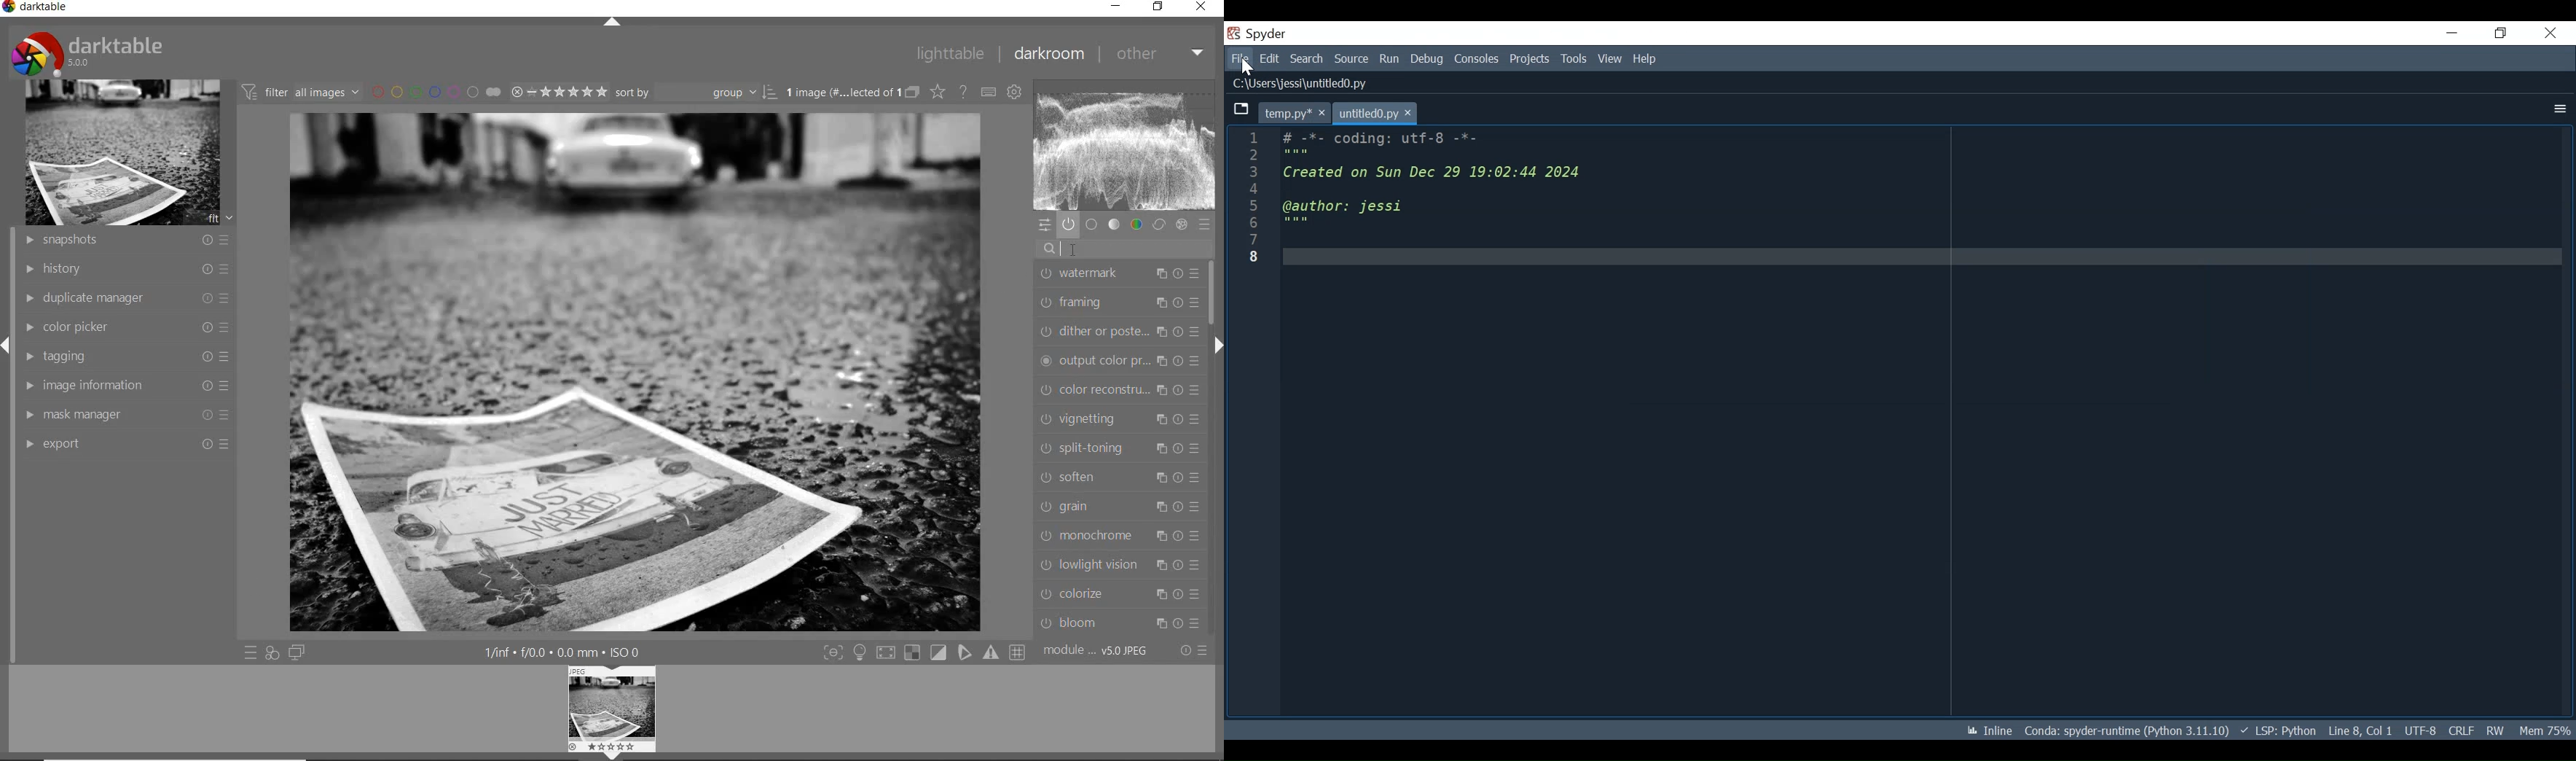 This screenshot has height=784, width=2576. What do you see at coordinates (1352, 60) in the screenshot?
I see `Source` at bounding box center [1352, 60].